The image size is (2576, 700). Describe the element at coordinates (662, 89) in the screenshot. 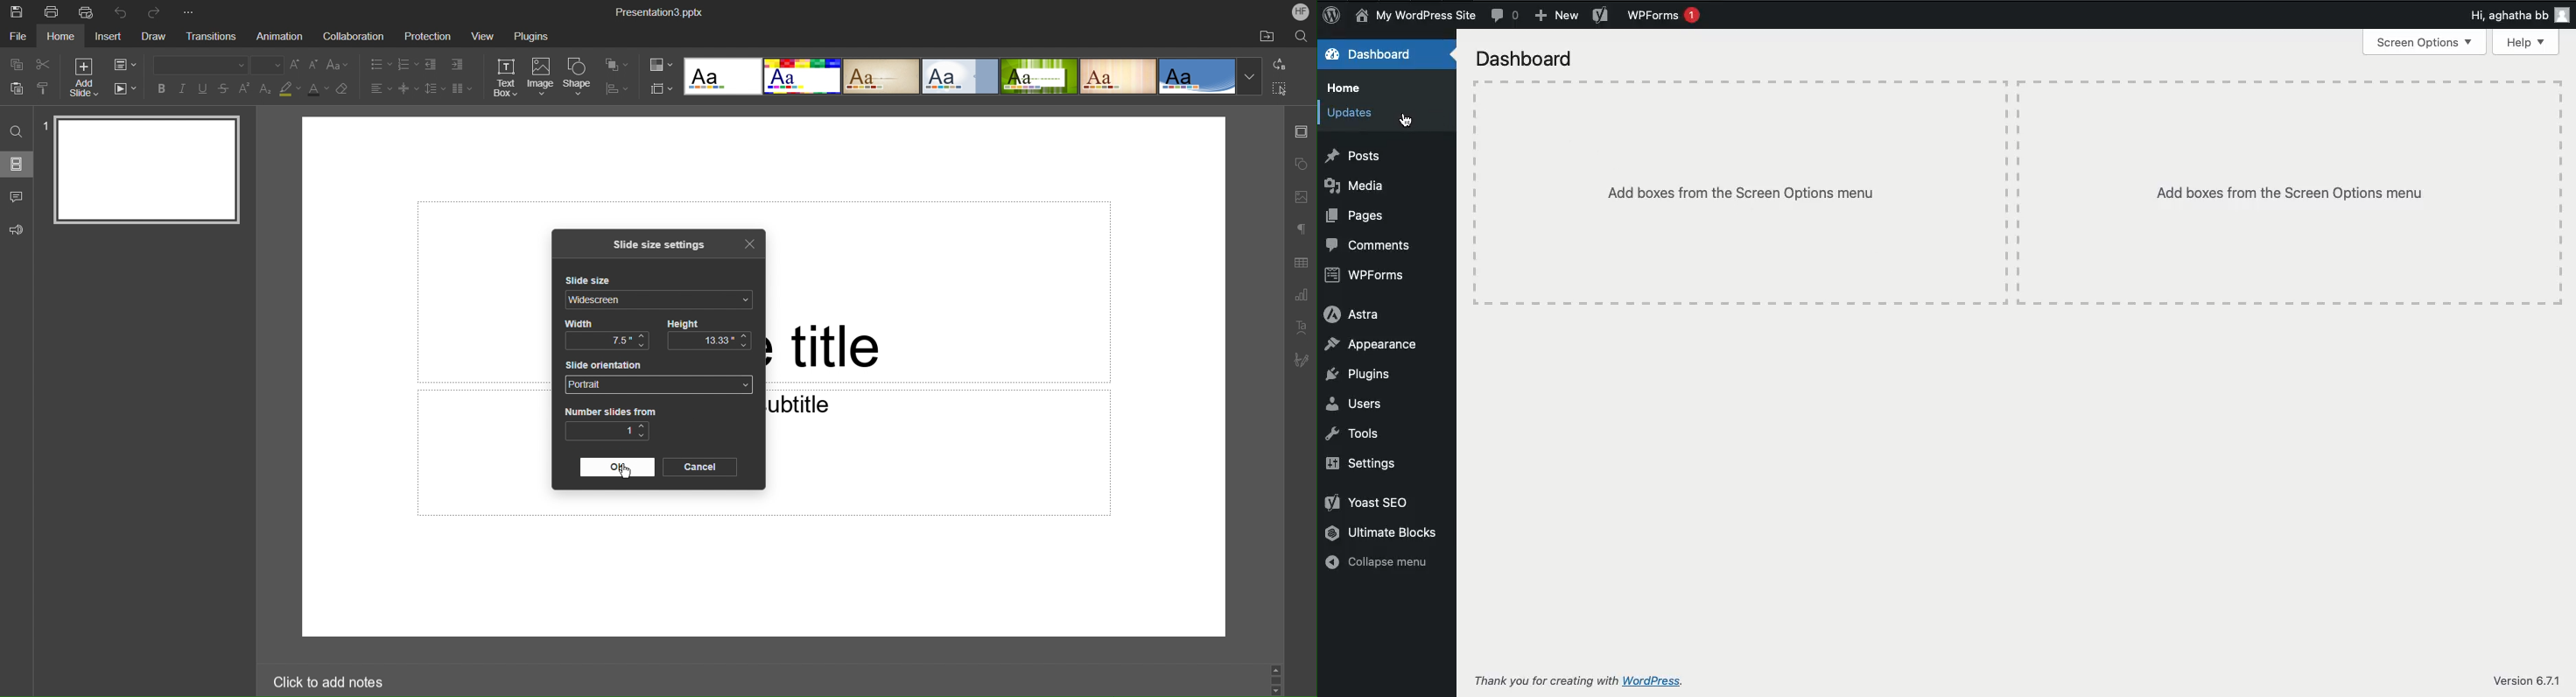

I see `Select Slide Size` at that location.